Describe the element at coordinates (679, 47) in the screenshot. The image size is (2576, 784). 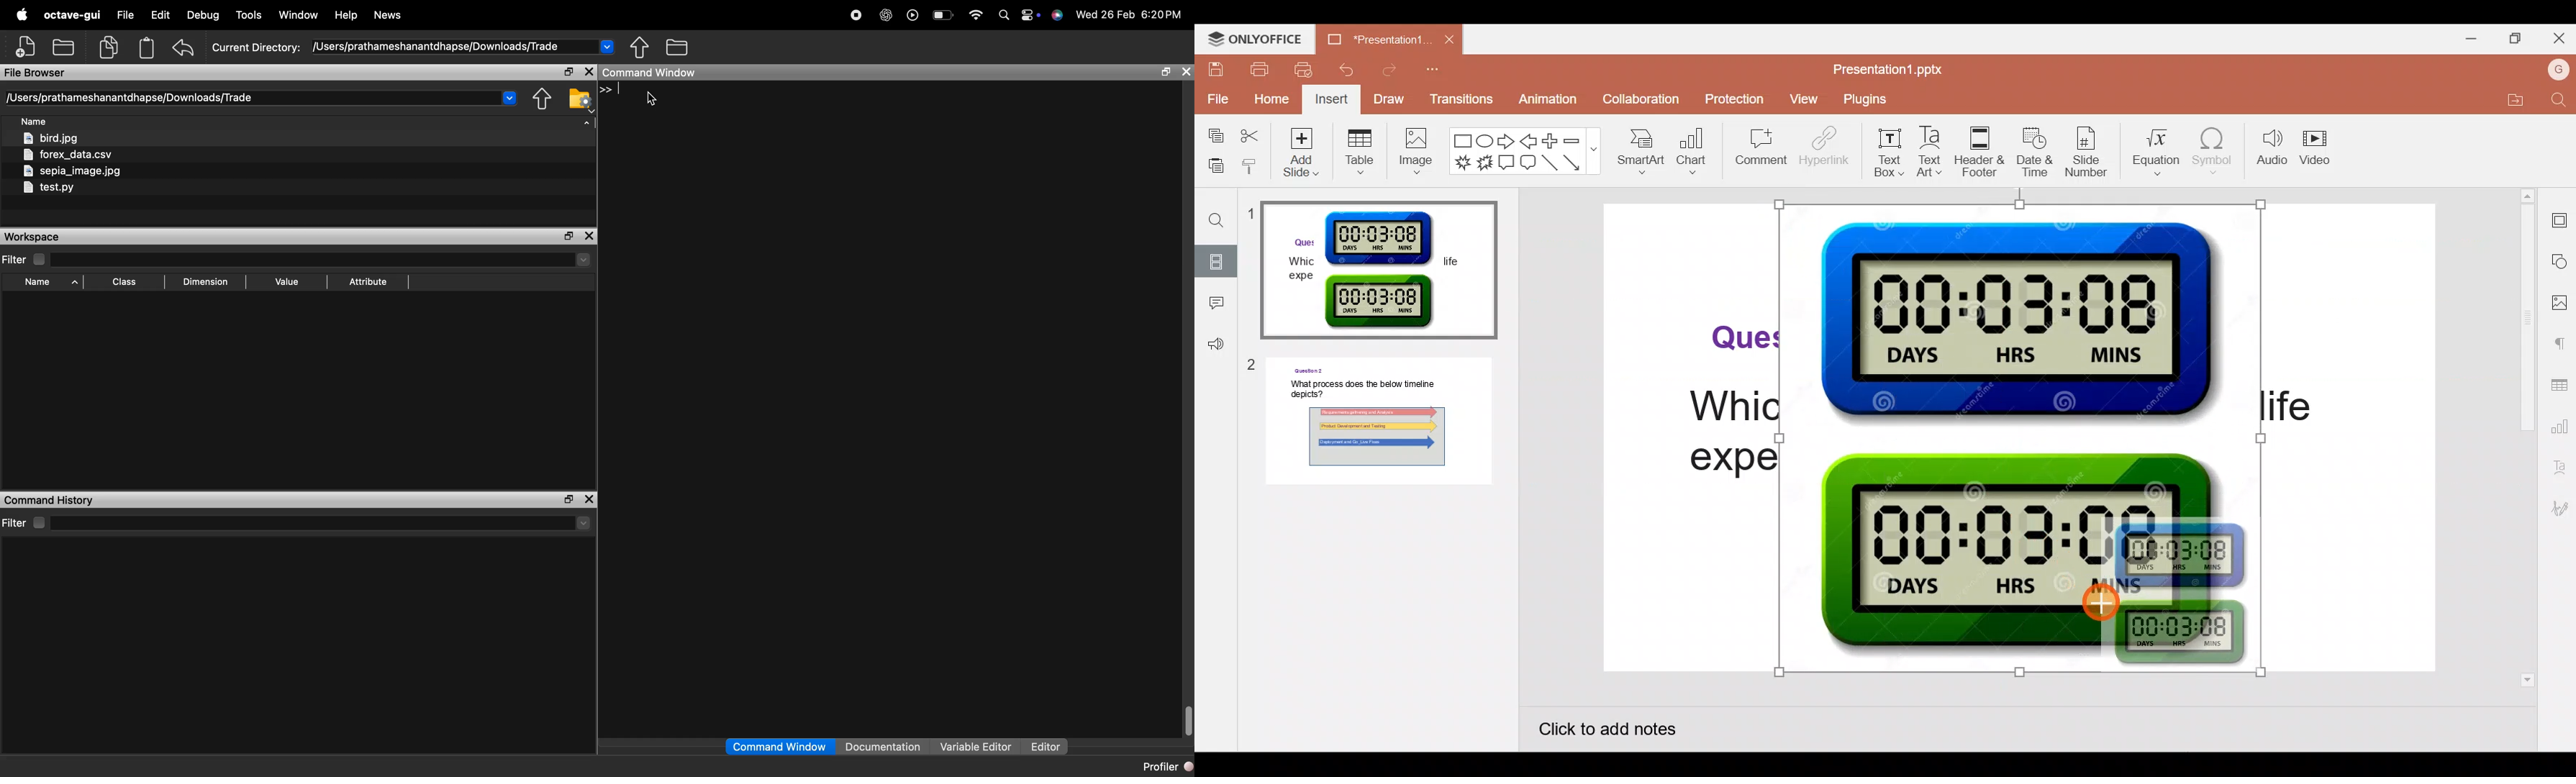
I see `Folder` at that location.